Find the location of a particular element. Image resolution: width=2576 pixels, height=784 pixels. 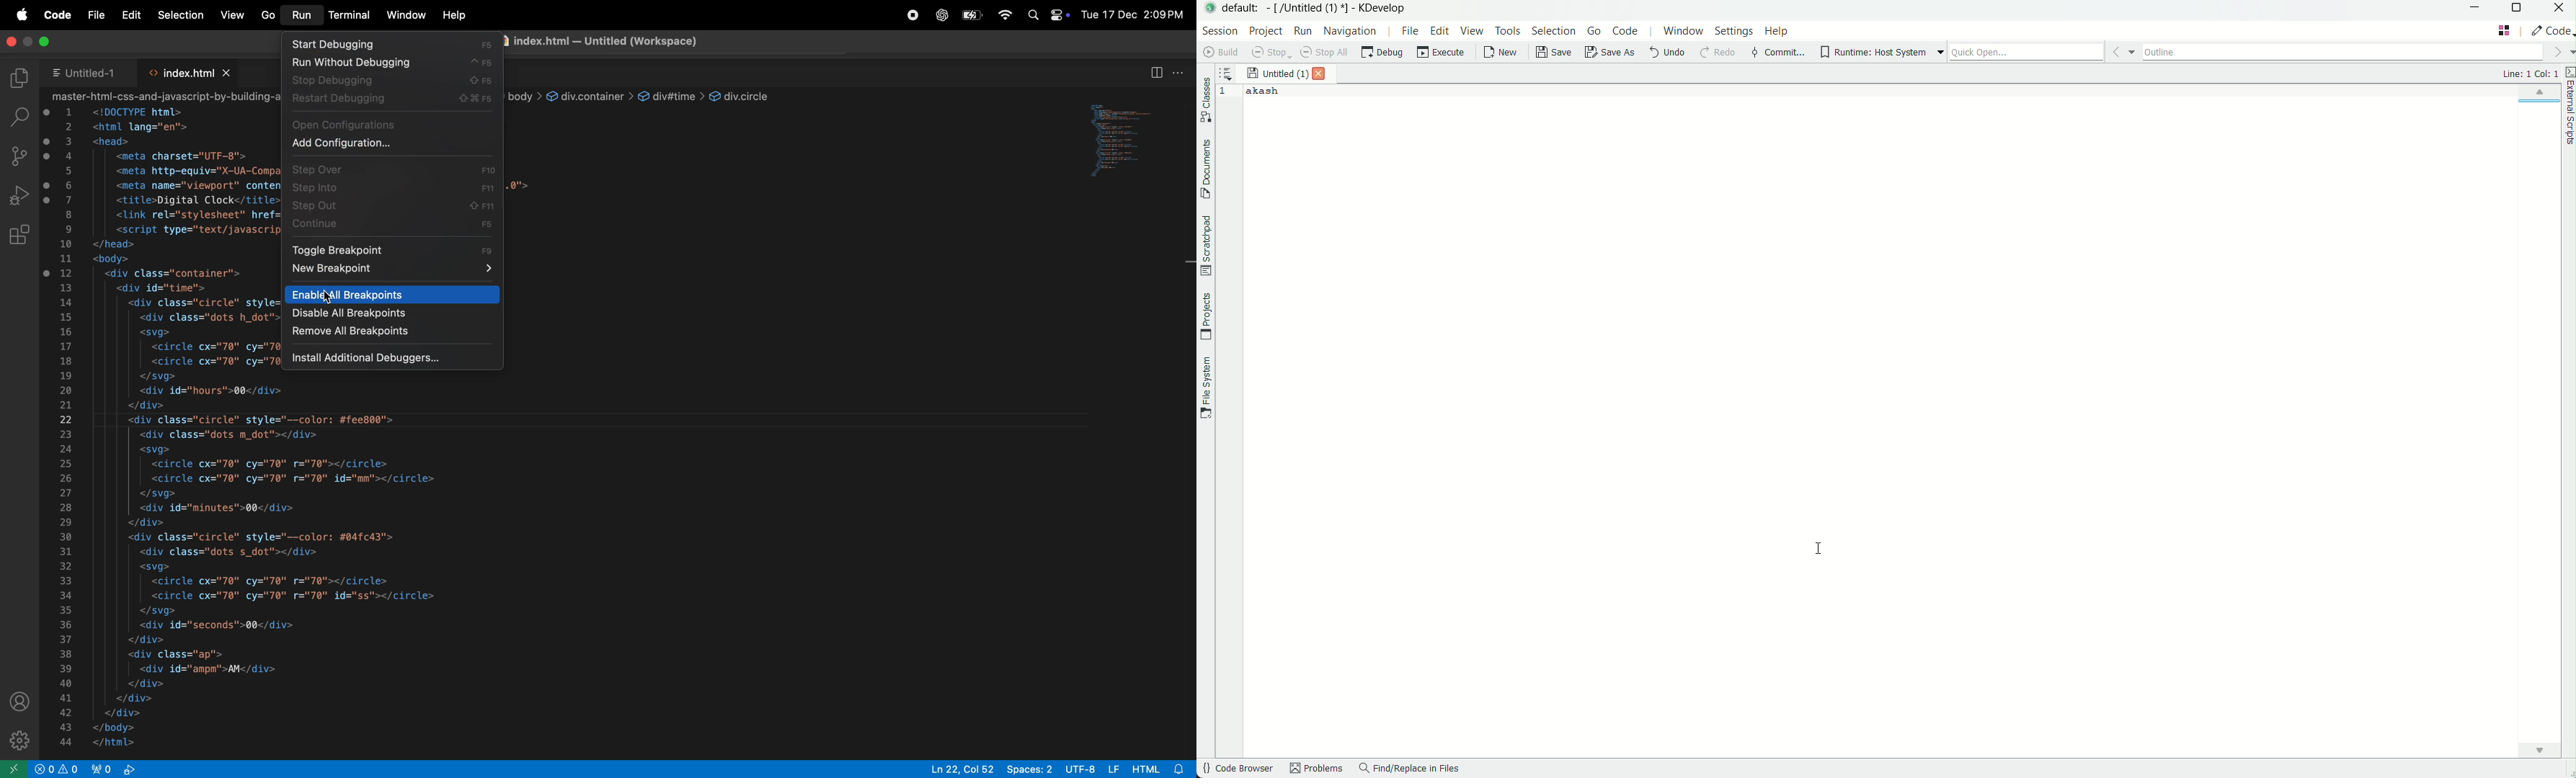

classes is located at coordinates (1206, 102).